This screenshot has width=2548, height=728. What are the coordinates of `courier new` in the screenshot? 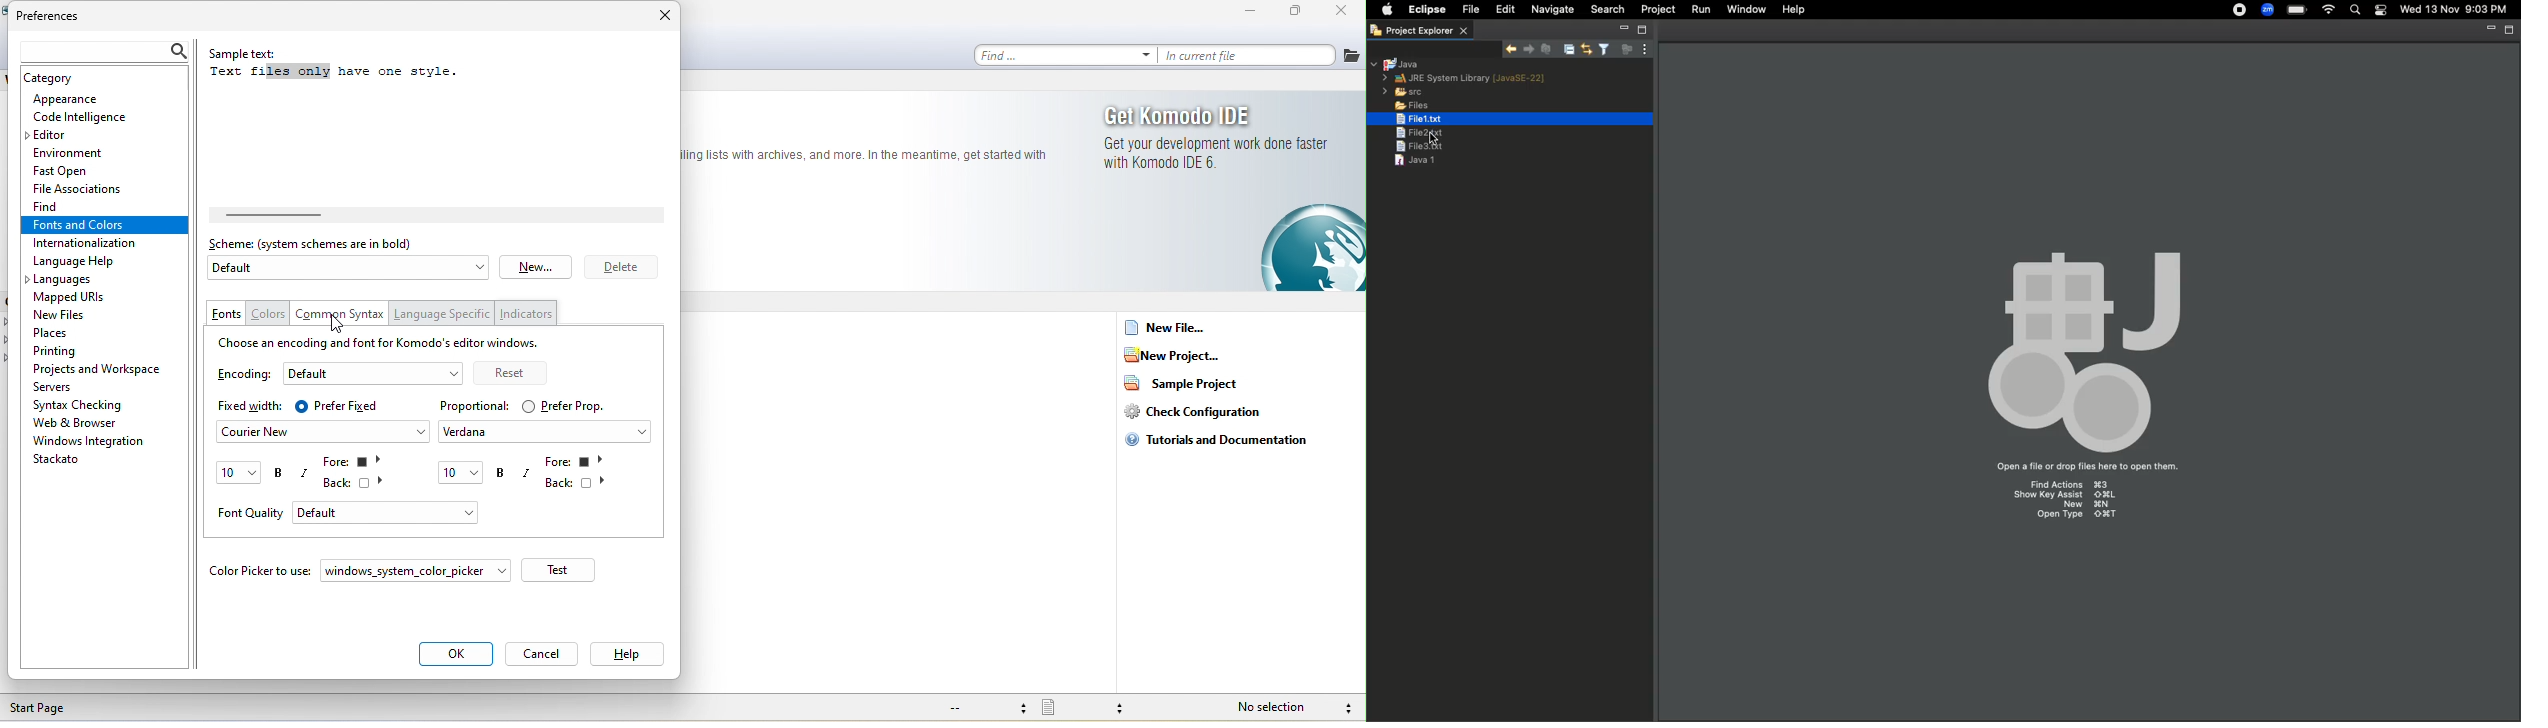 It's located at (324, 431).